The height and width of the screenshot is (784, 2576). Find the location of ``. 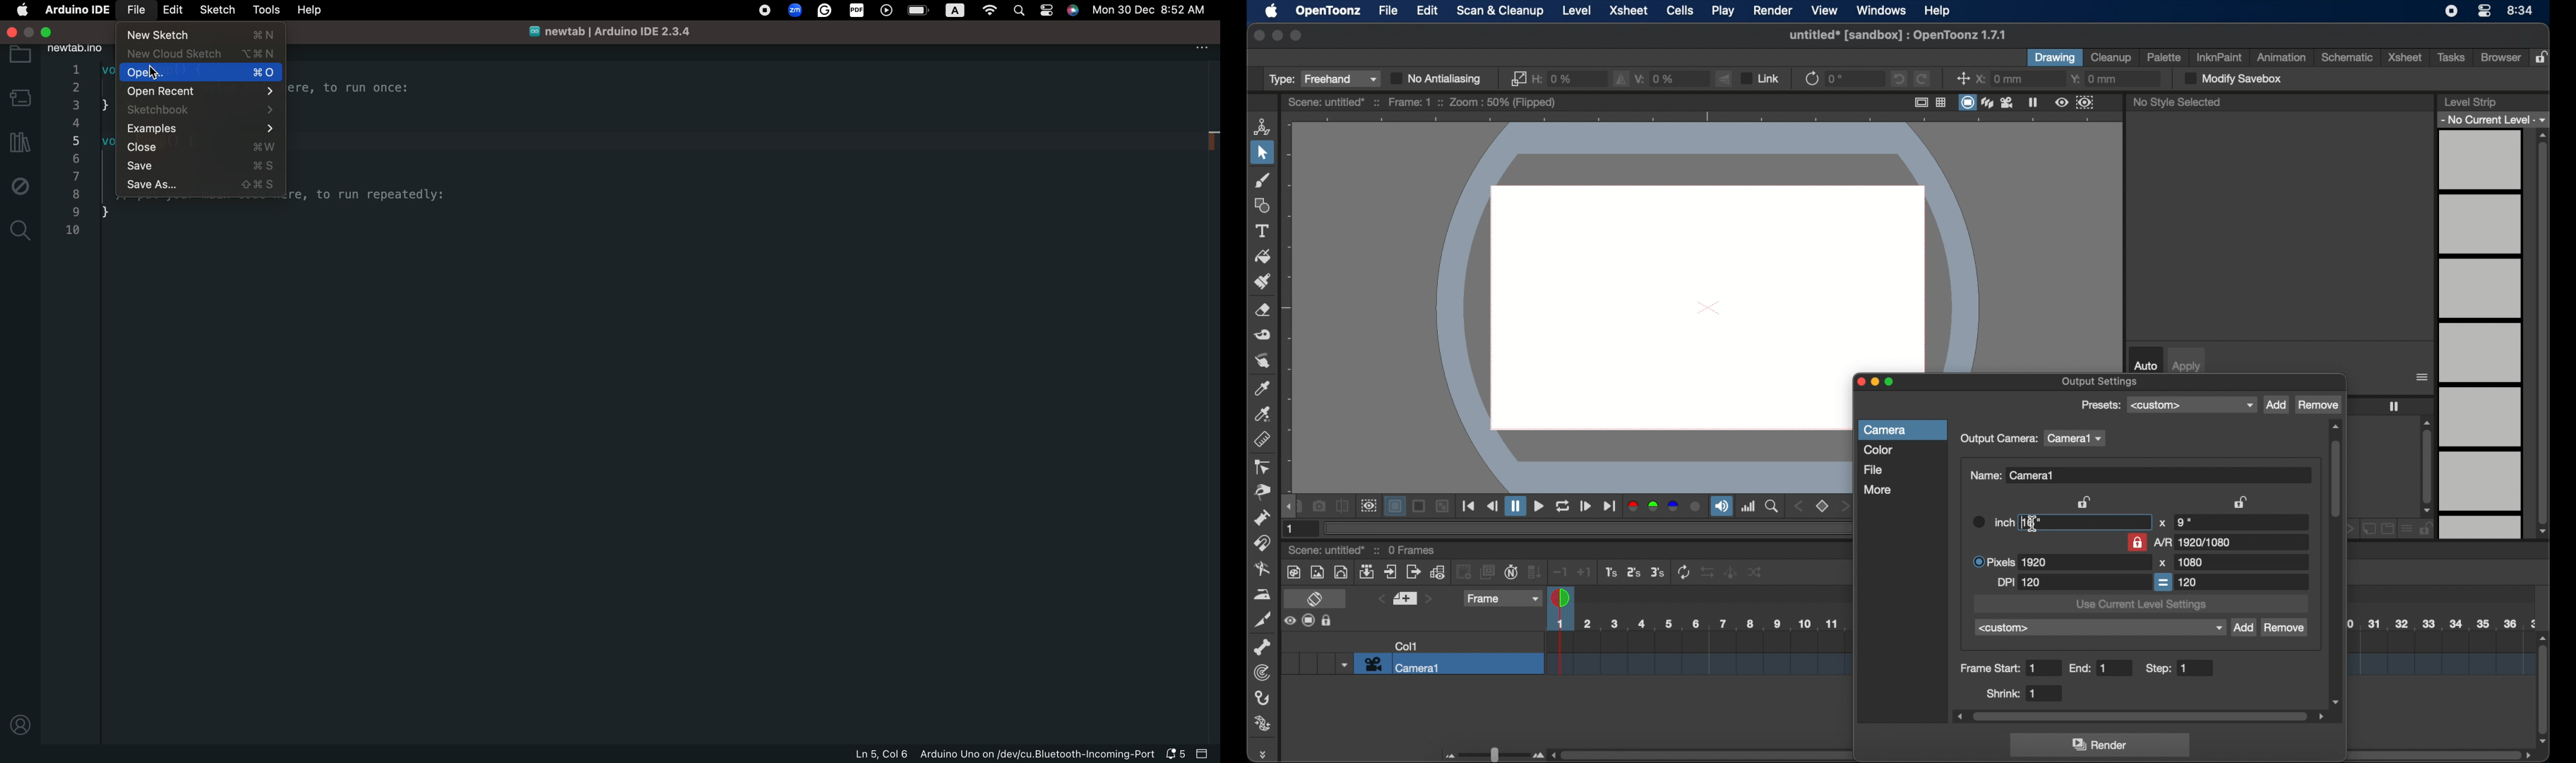

 is located at coordinates (1755, 572).